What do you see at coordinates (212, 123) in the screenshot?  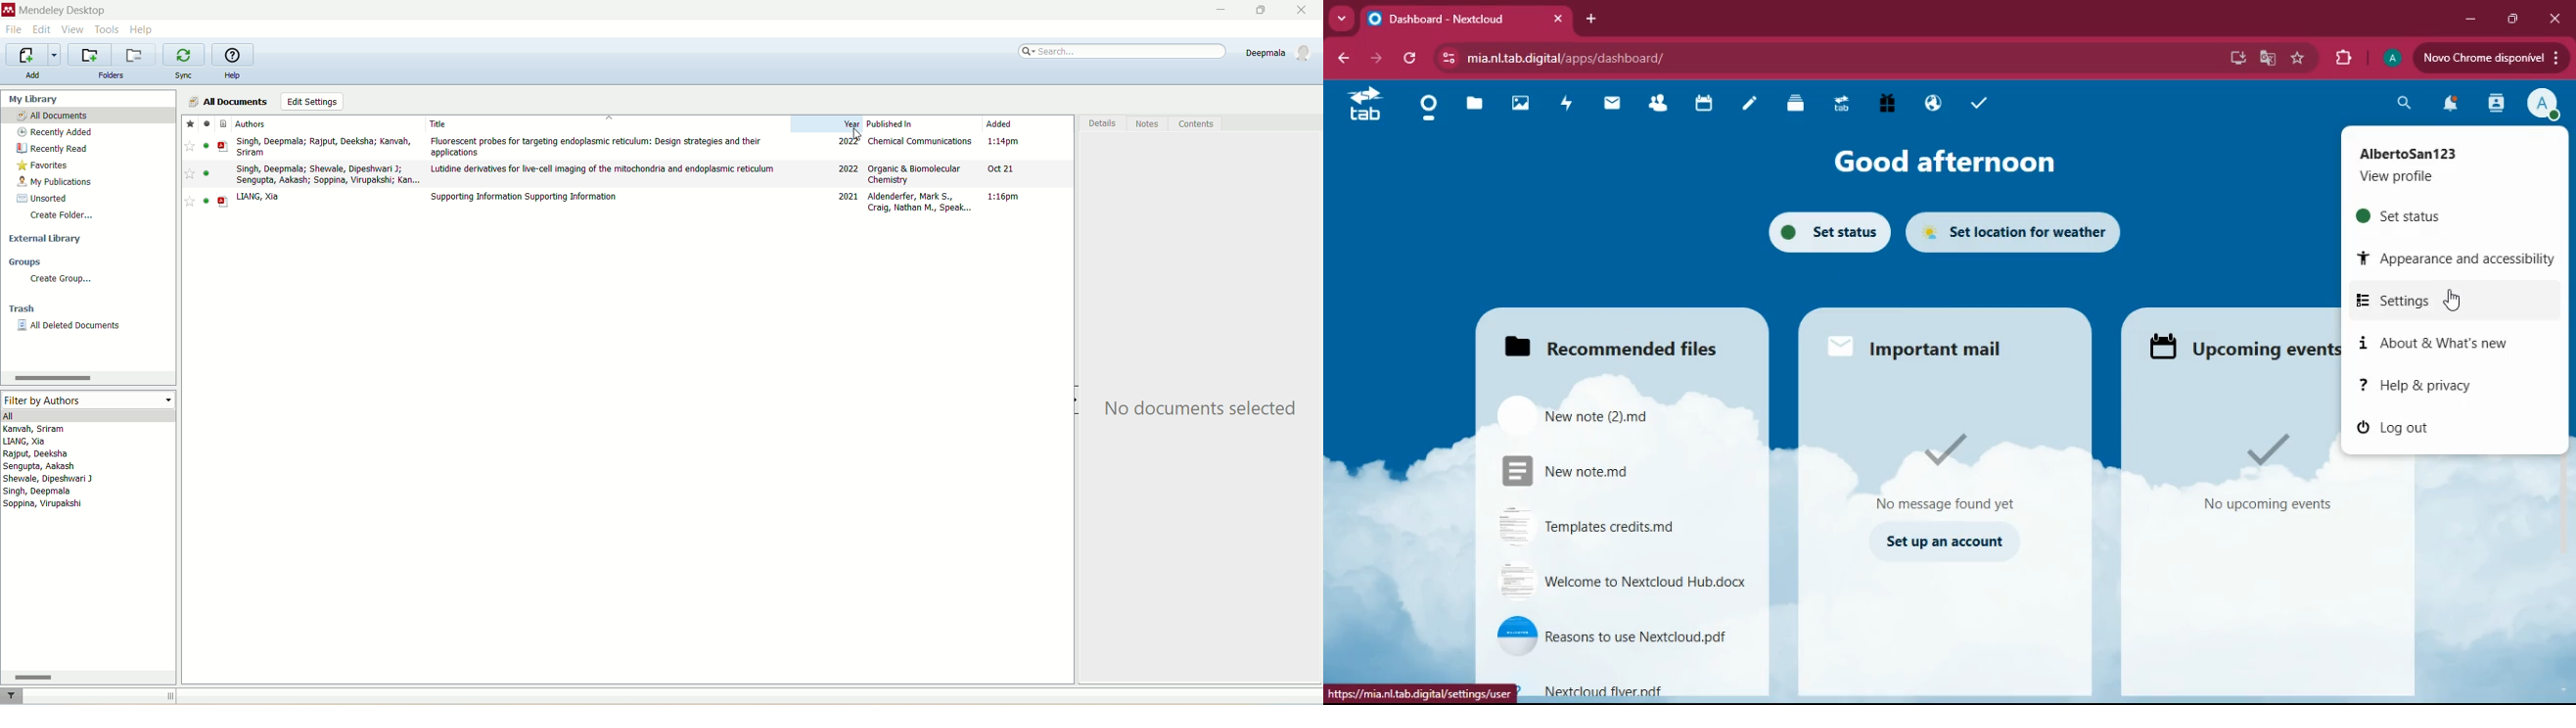 I see `Read/unread` at bounding box center [212, 123].